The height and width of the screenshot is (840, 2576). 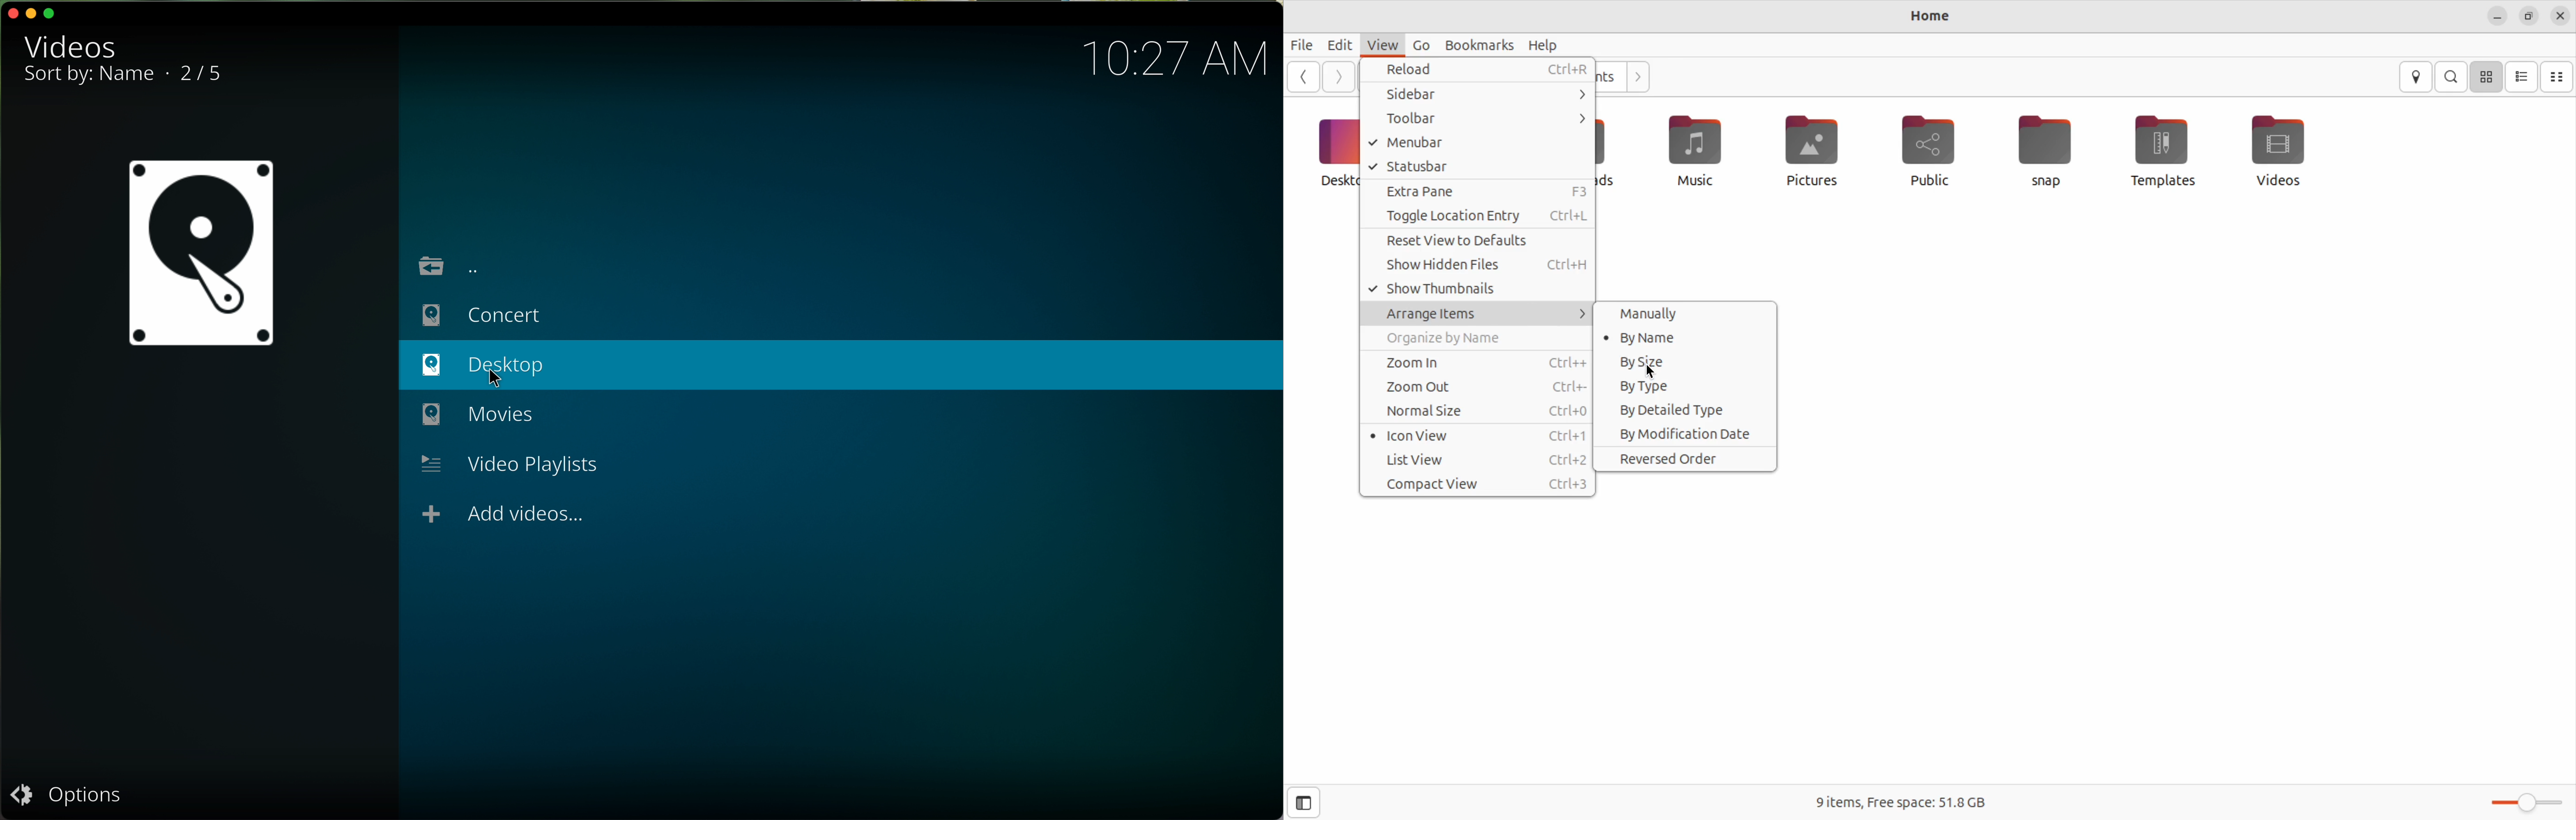 What do you see at coordinates (1685, 458) in the screenshot?
I see `reversed order` at bounding box center [1685, 458].